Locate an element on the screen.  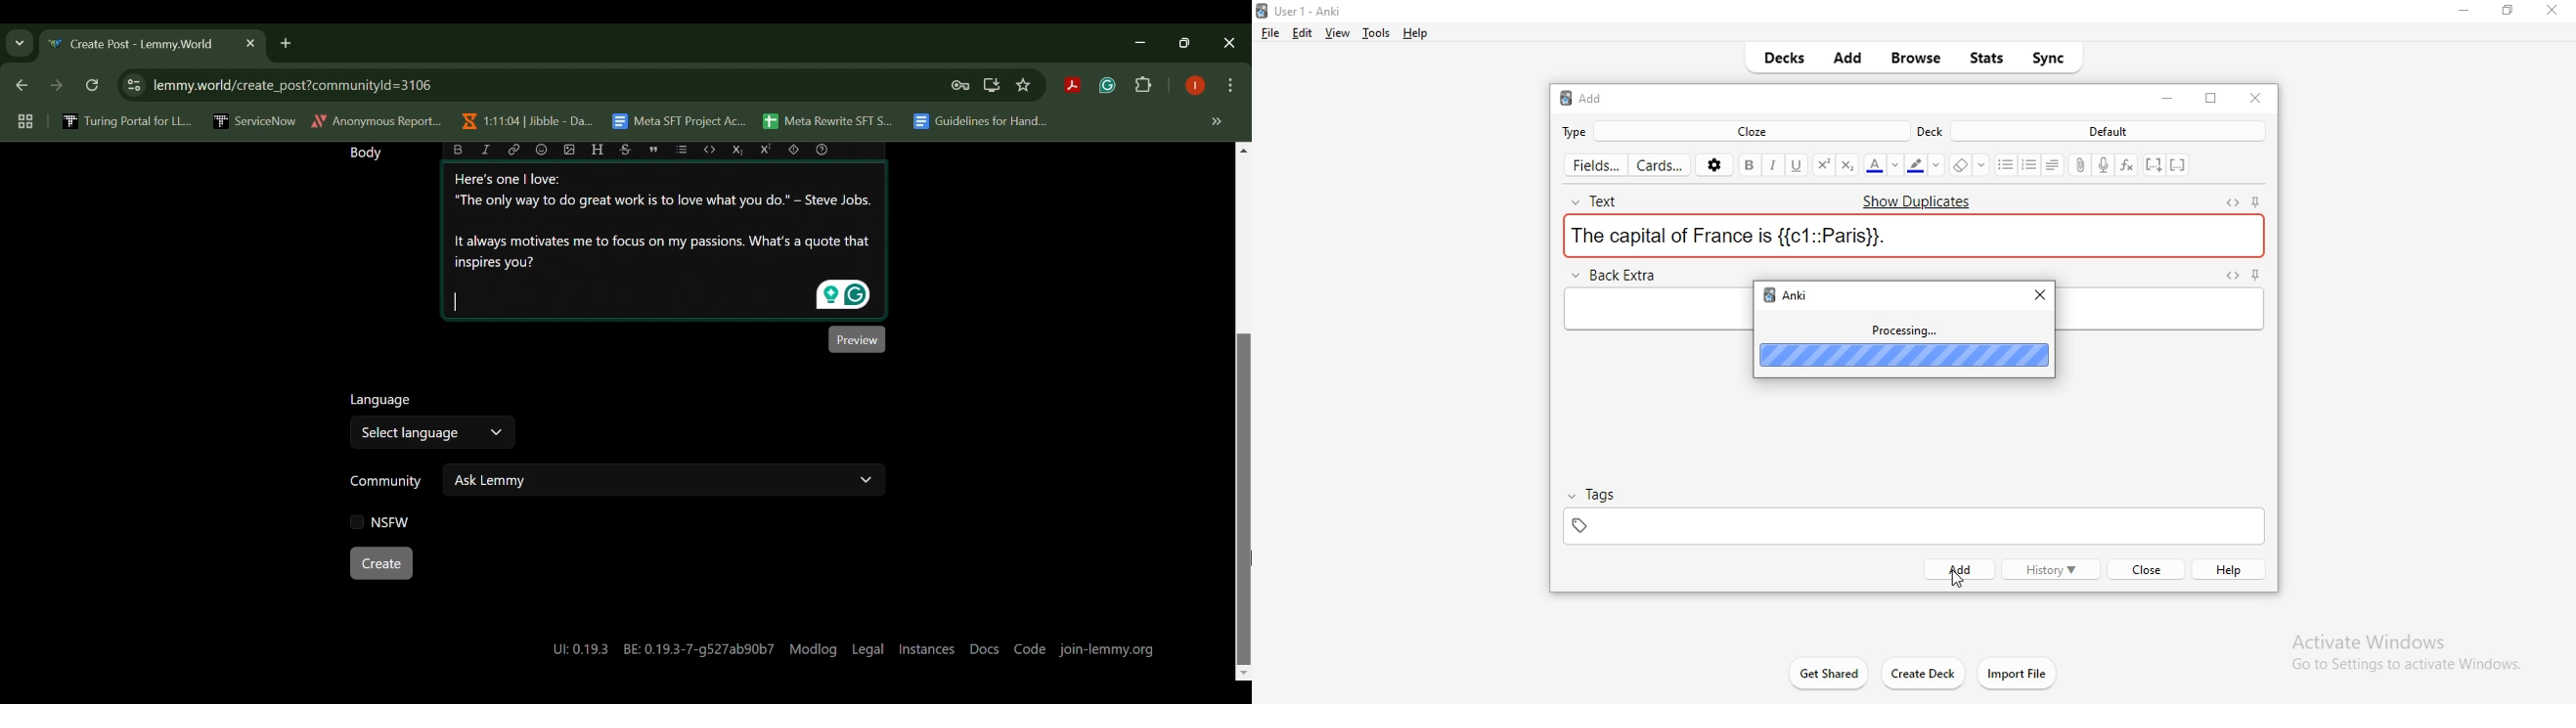
superscript is located at coordinates (1824, 164).